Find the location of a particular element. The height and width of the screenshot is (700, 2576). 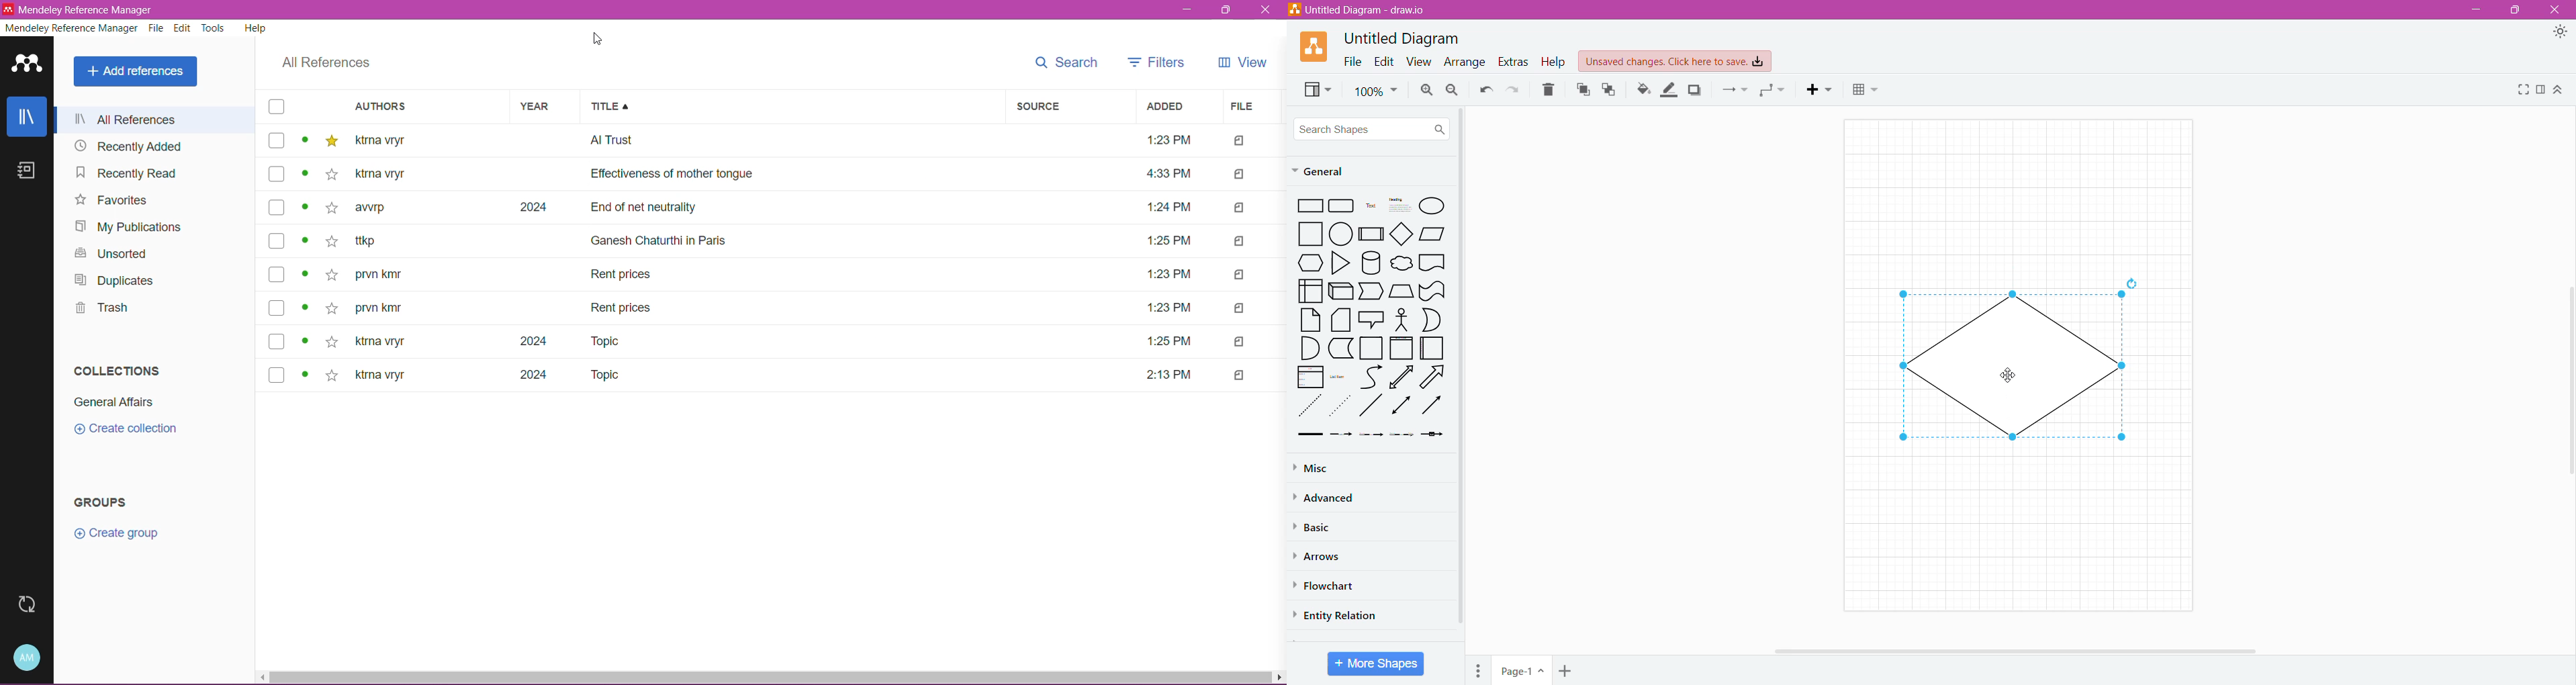

Edit is located at coordinates (184, 28).